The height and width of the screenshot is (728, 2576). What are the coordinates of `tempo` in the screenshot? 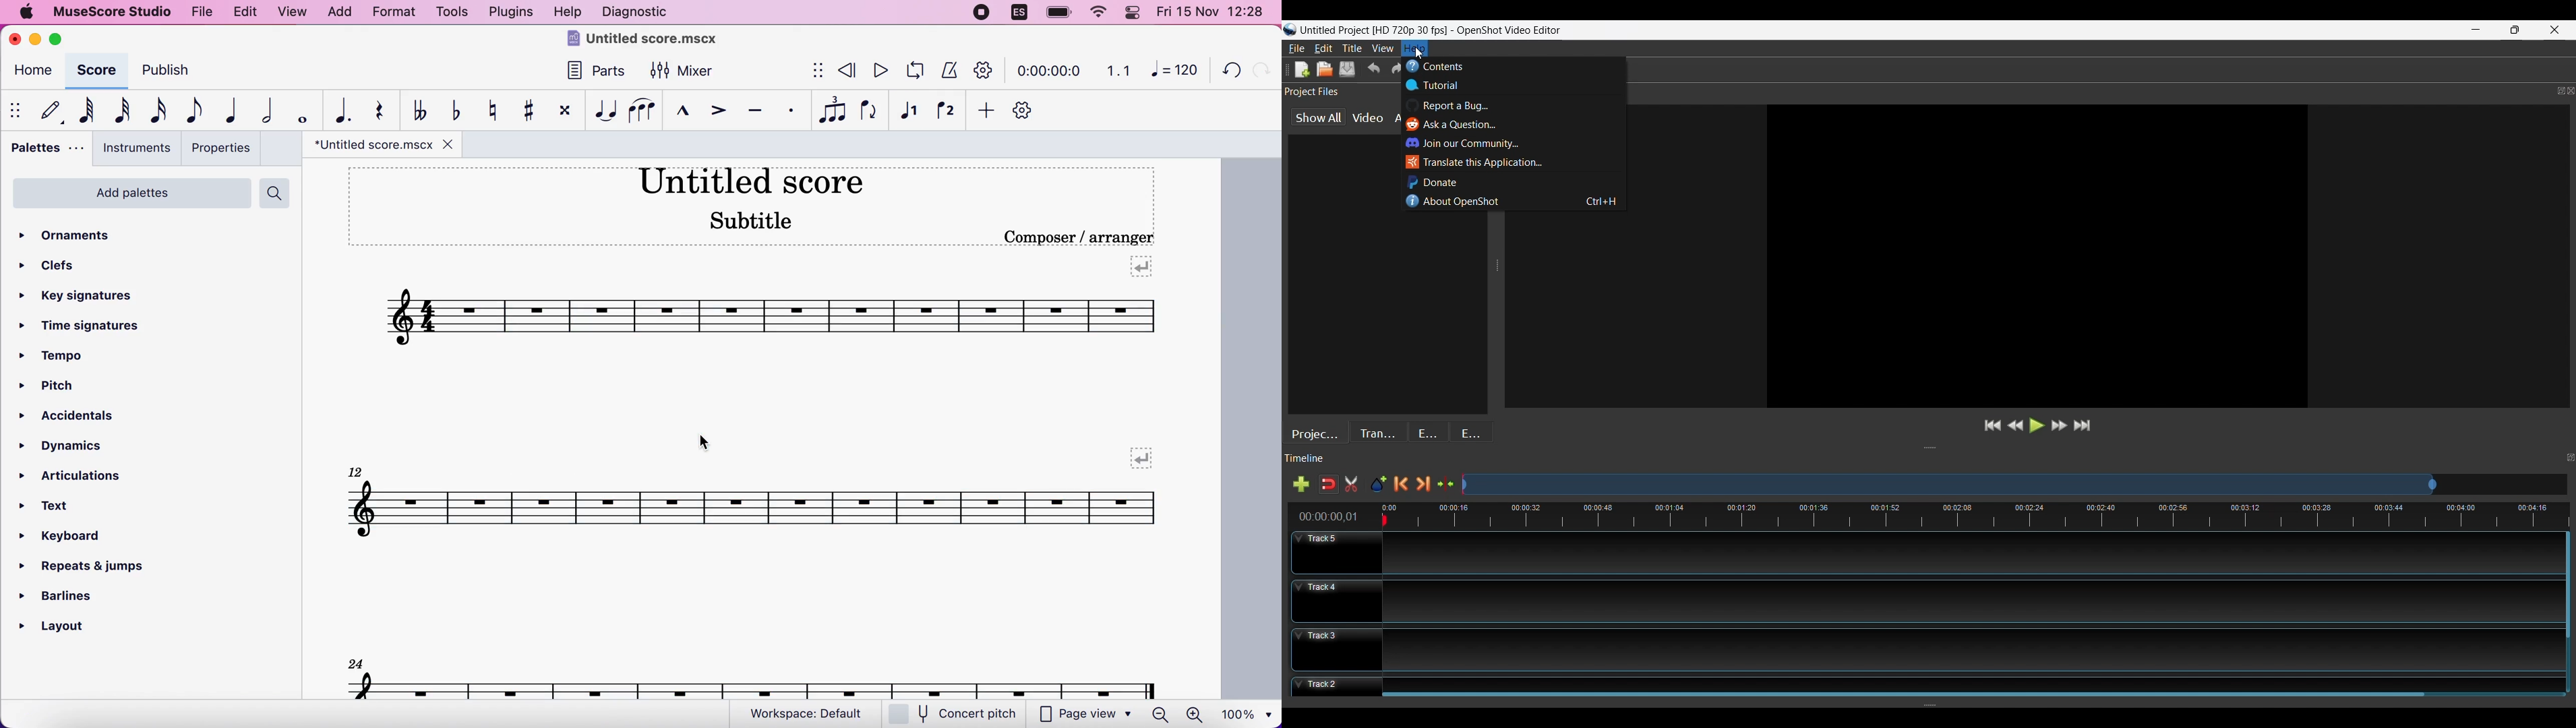 It's located at (61, 357).